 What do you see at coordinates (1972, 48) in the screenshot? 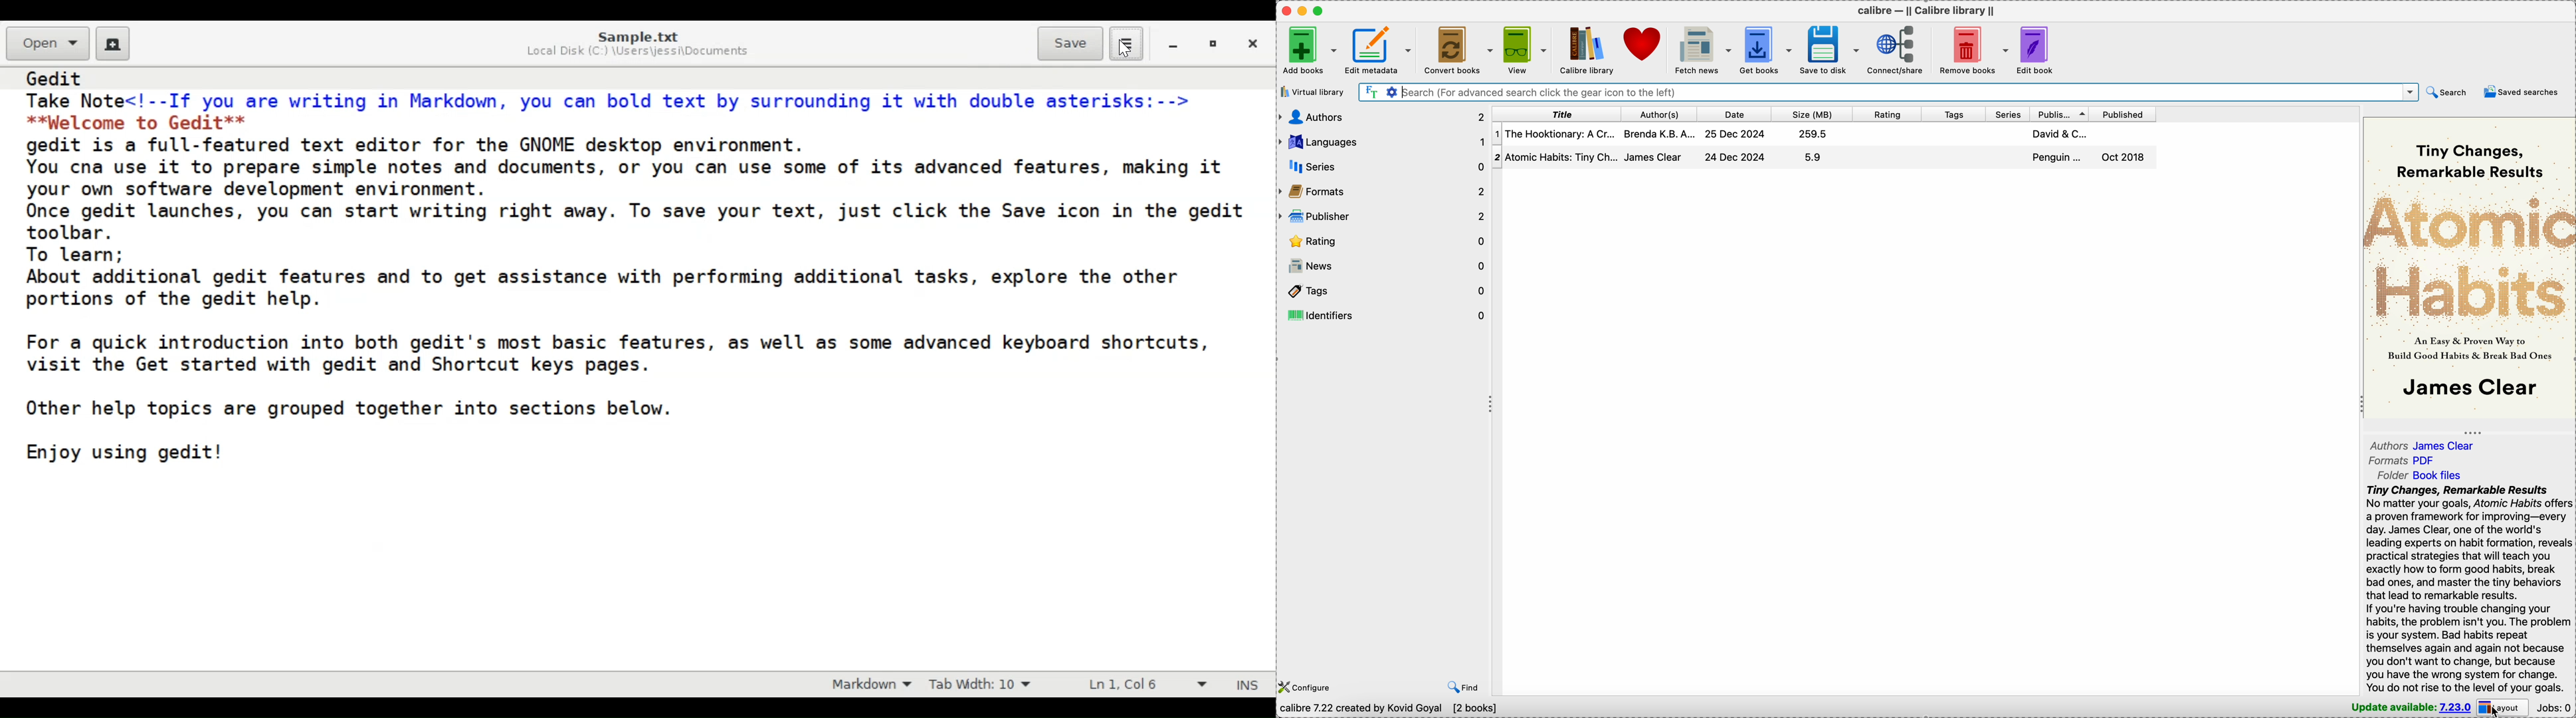
I see `remove books` at bounding box center [1972, 48].